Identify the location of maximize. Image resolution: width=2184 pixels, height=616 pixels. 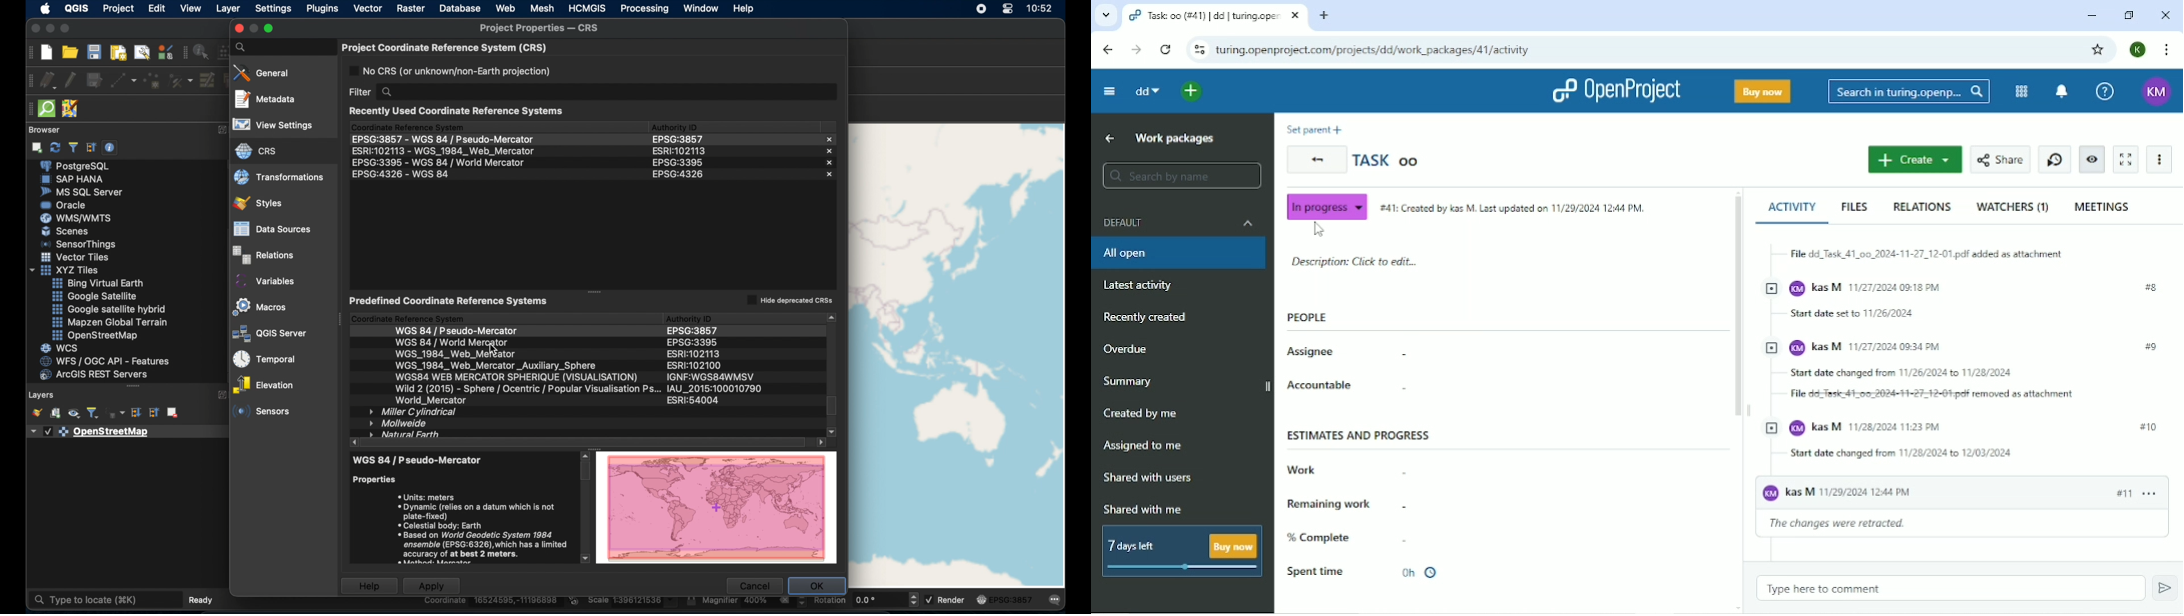
(271, 27).